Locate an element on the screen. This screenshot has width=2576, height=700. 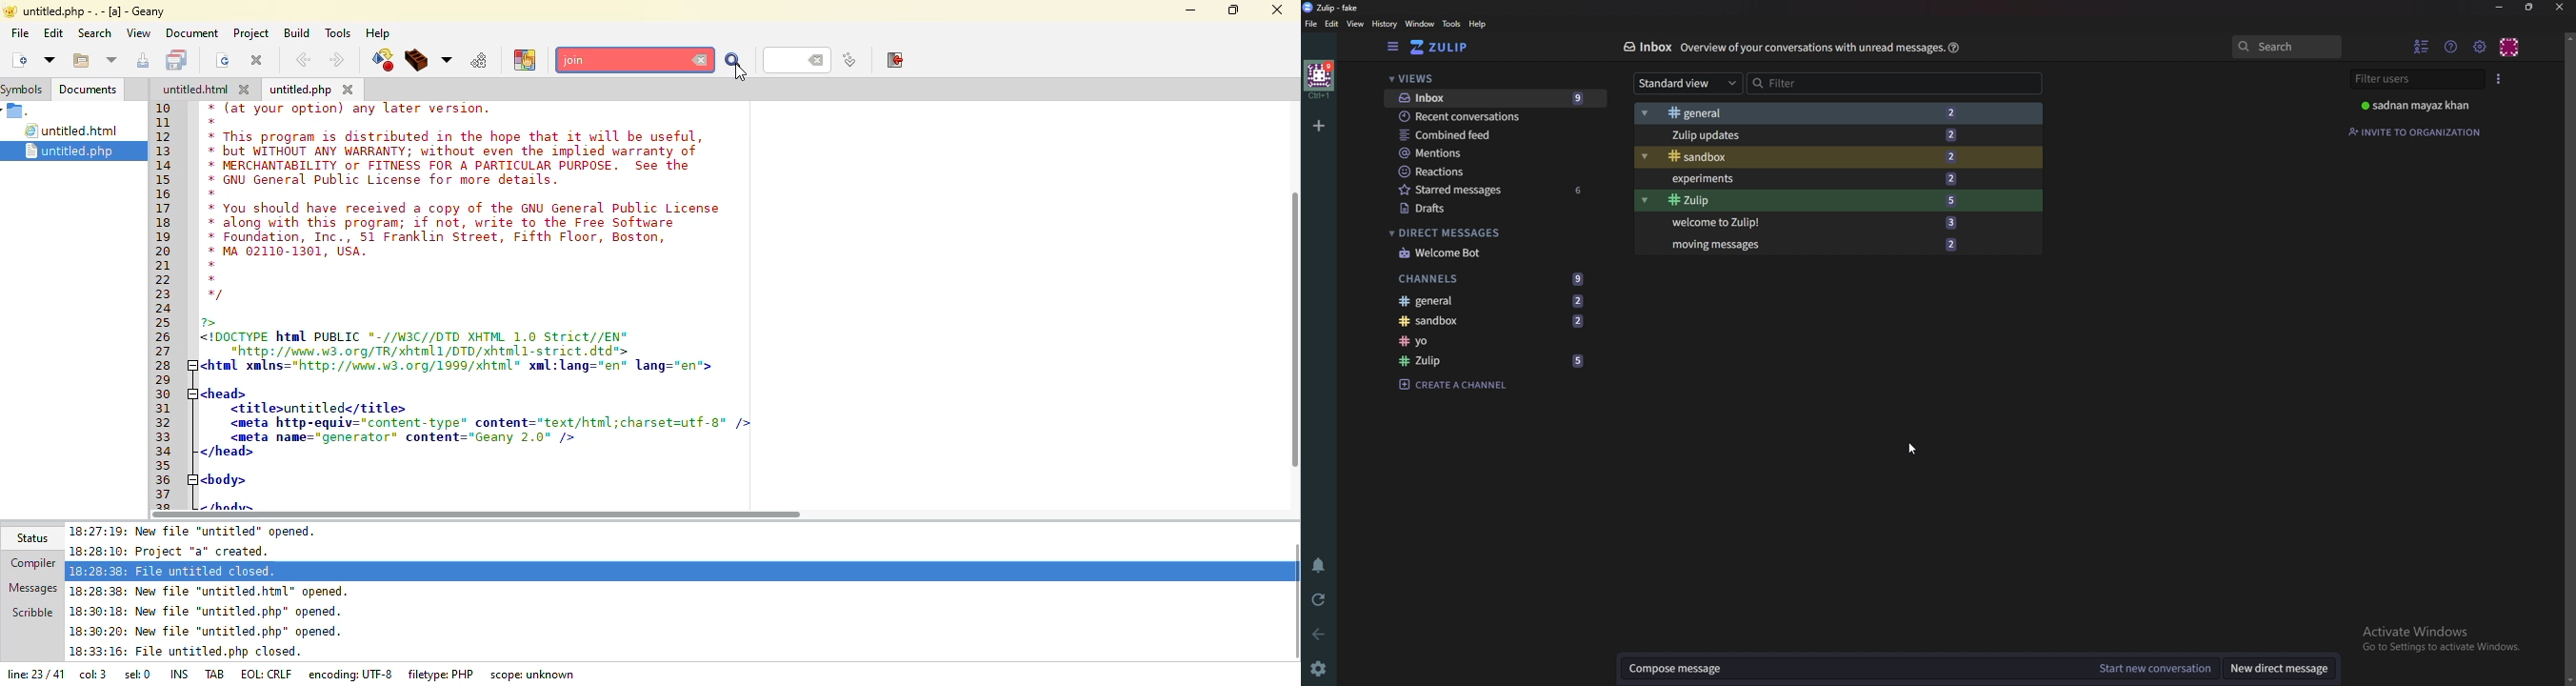
Add organization is located at coordinates (1319, 126).